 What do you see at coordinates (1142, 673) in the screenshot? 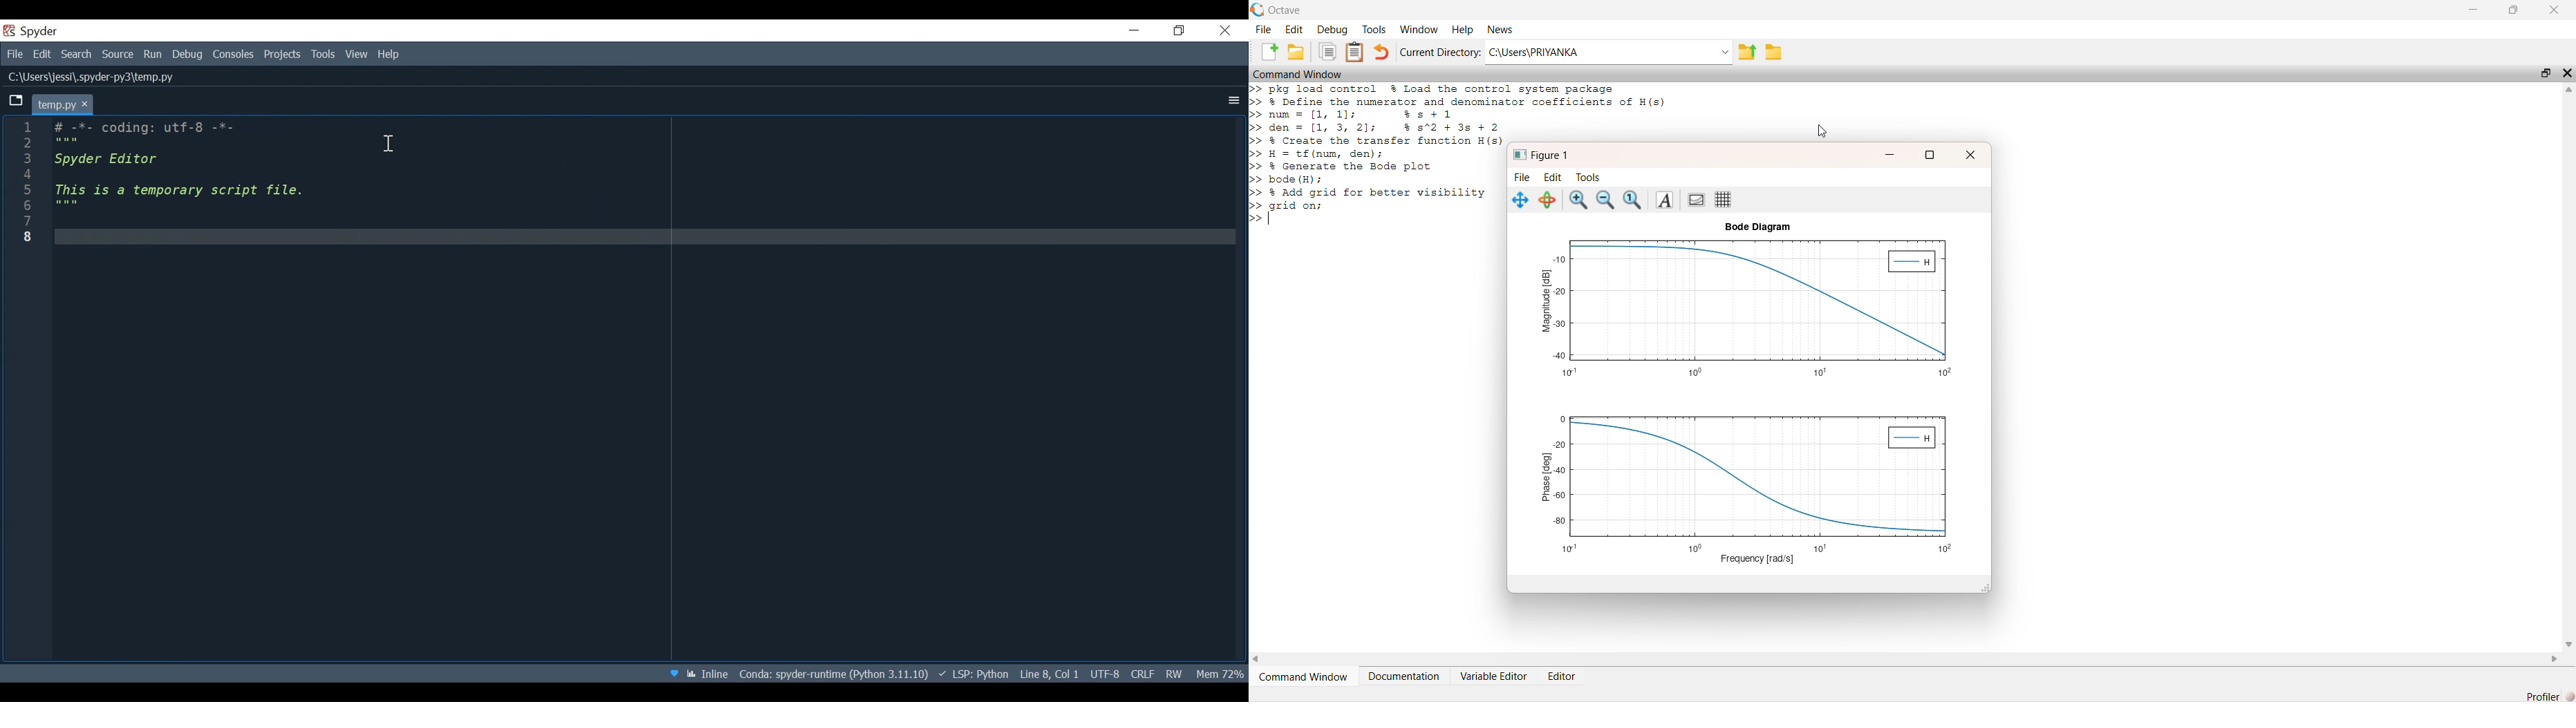
I see `File EQL Status` at bounding box center [1142, 673].